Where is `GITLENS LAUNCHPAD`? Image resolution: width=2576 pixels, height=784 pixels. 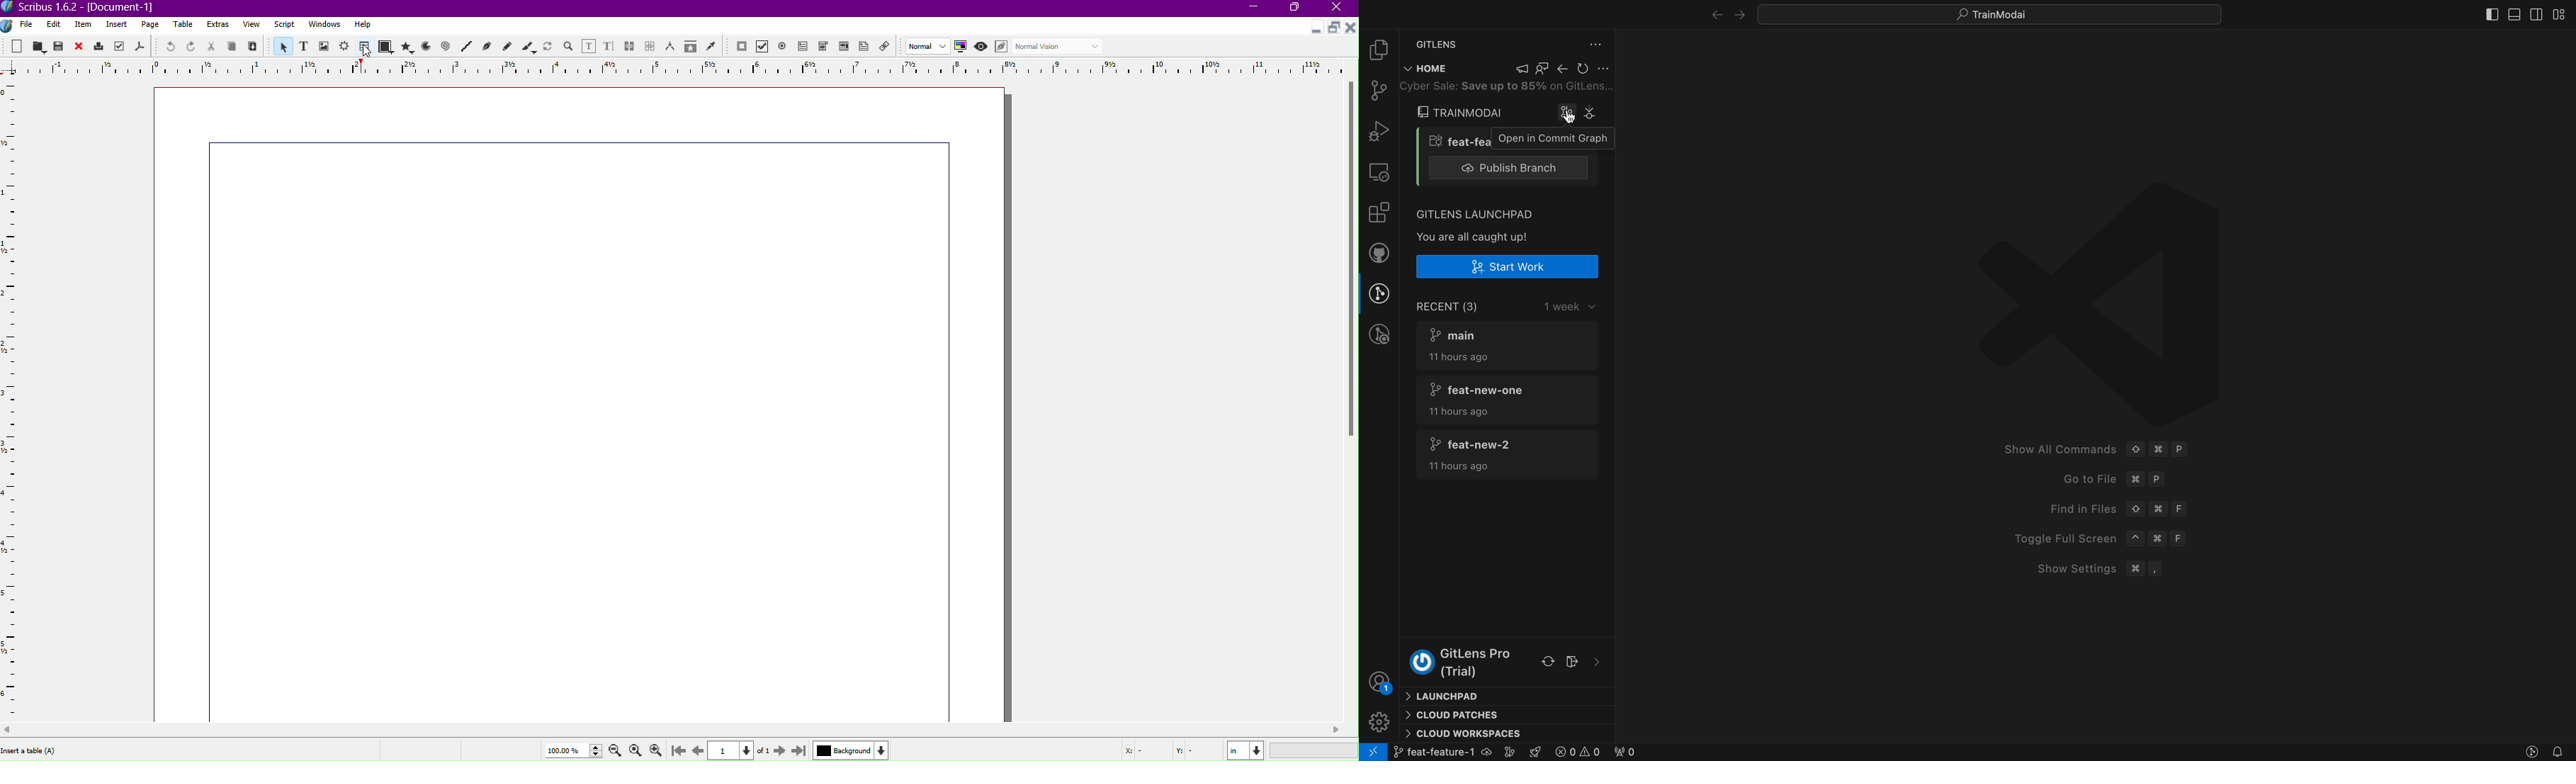
GITLENS LAUNCHPAD is located at coordinates (1476, 213).